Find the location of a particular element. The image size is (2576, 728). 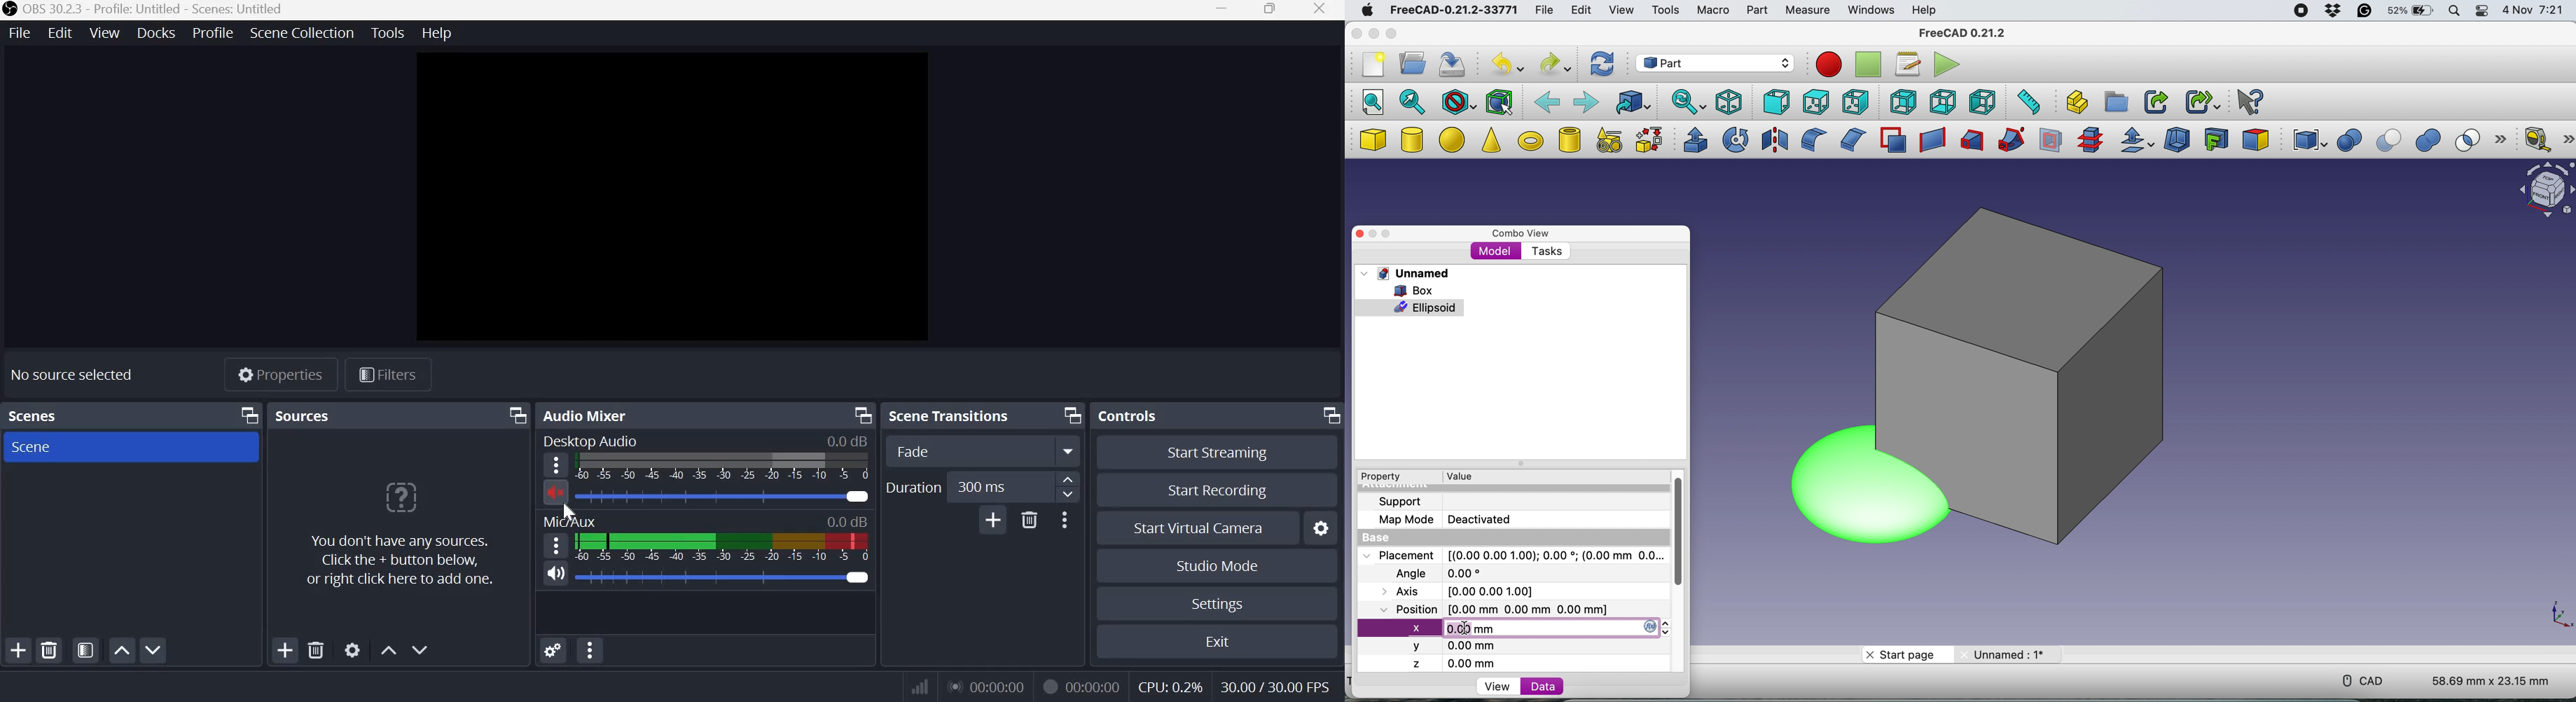

Scenes is located at coordinates (36, 416).